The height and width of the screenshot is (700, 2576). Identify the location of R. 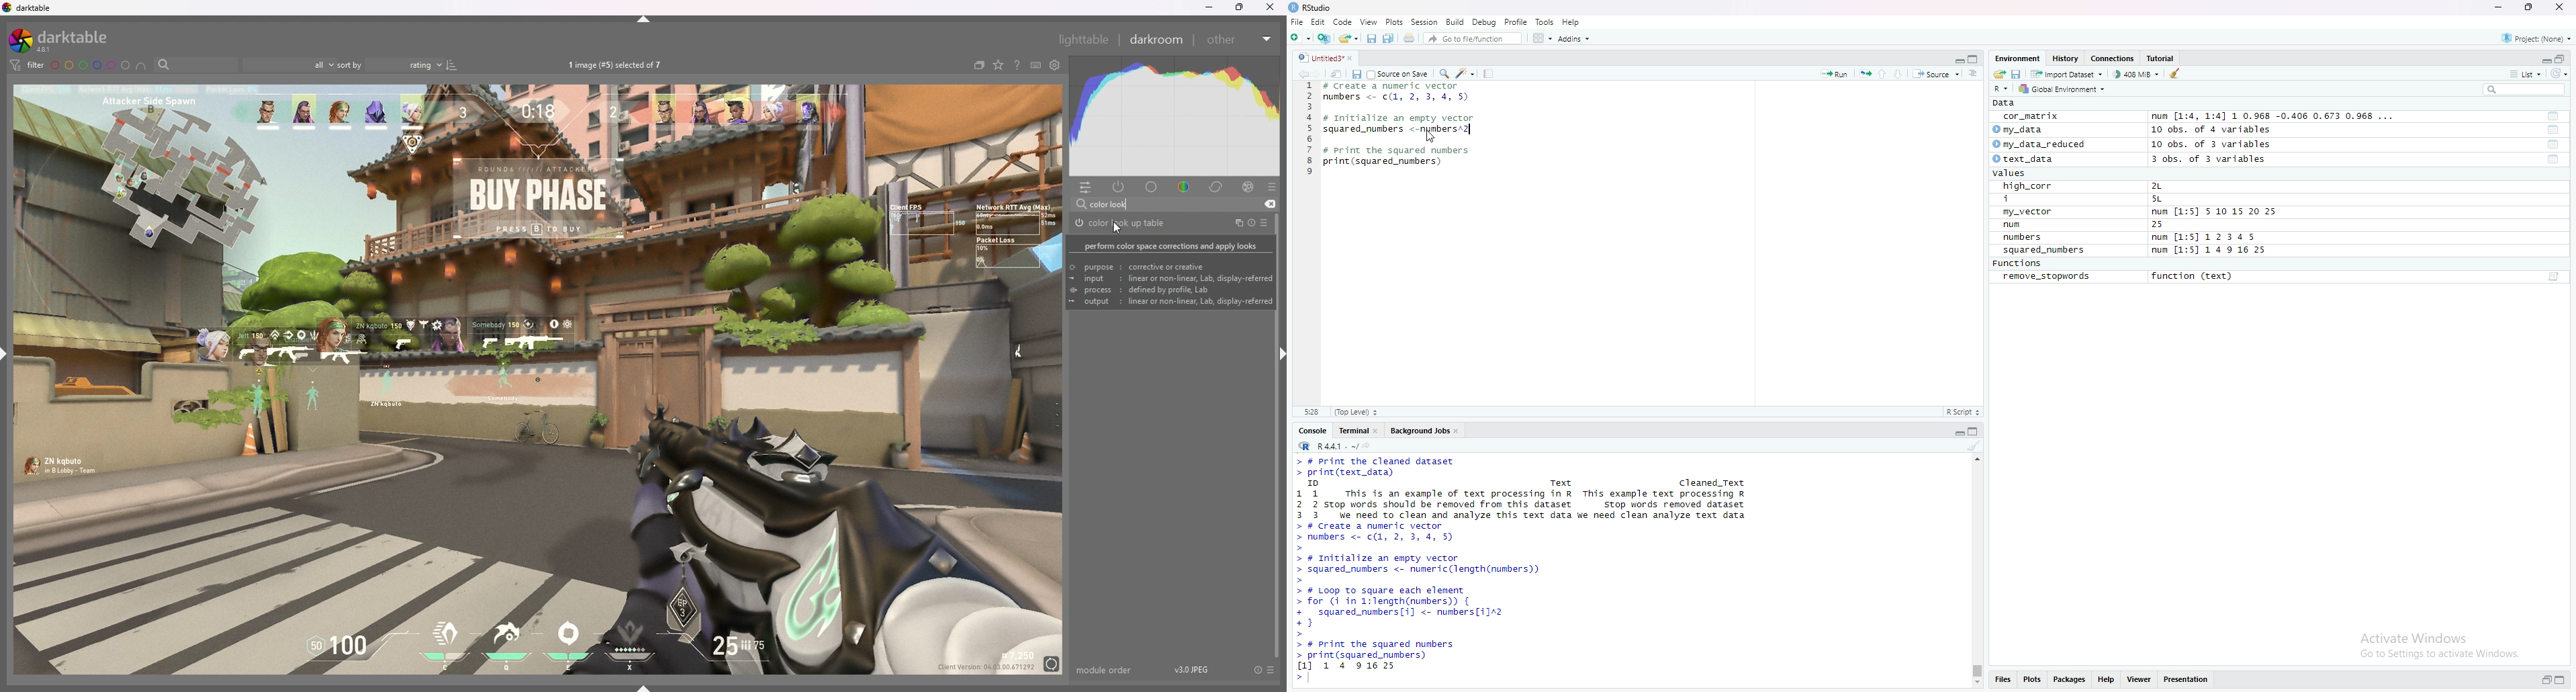
(2003, 88).